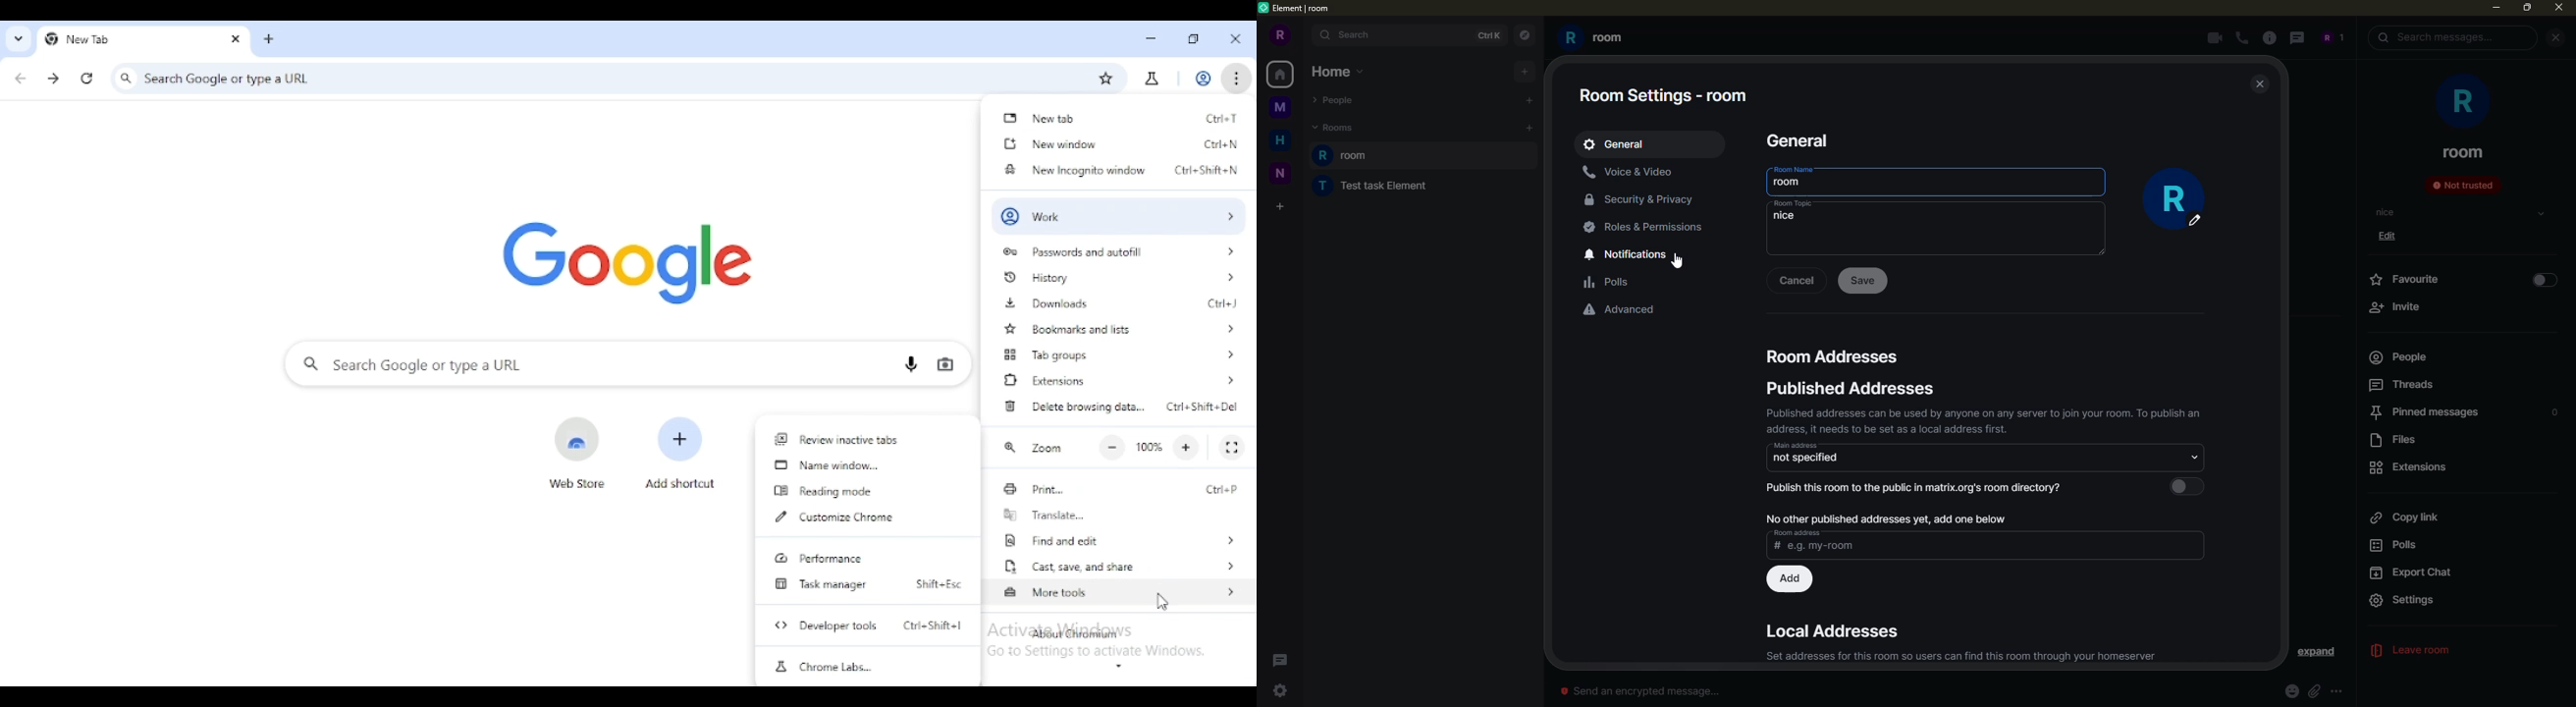  I want to click on web store, so click(578, 453).